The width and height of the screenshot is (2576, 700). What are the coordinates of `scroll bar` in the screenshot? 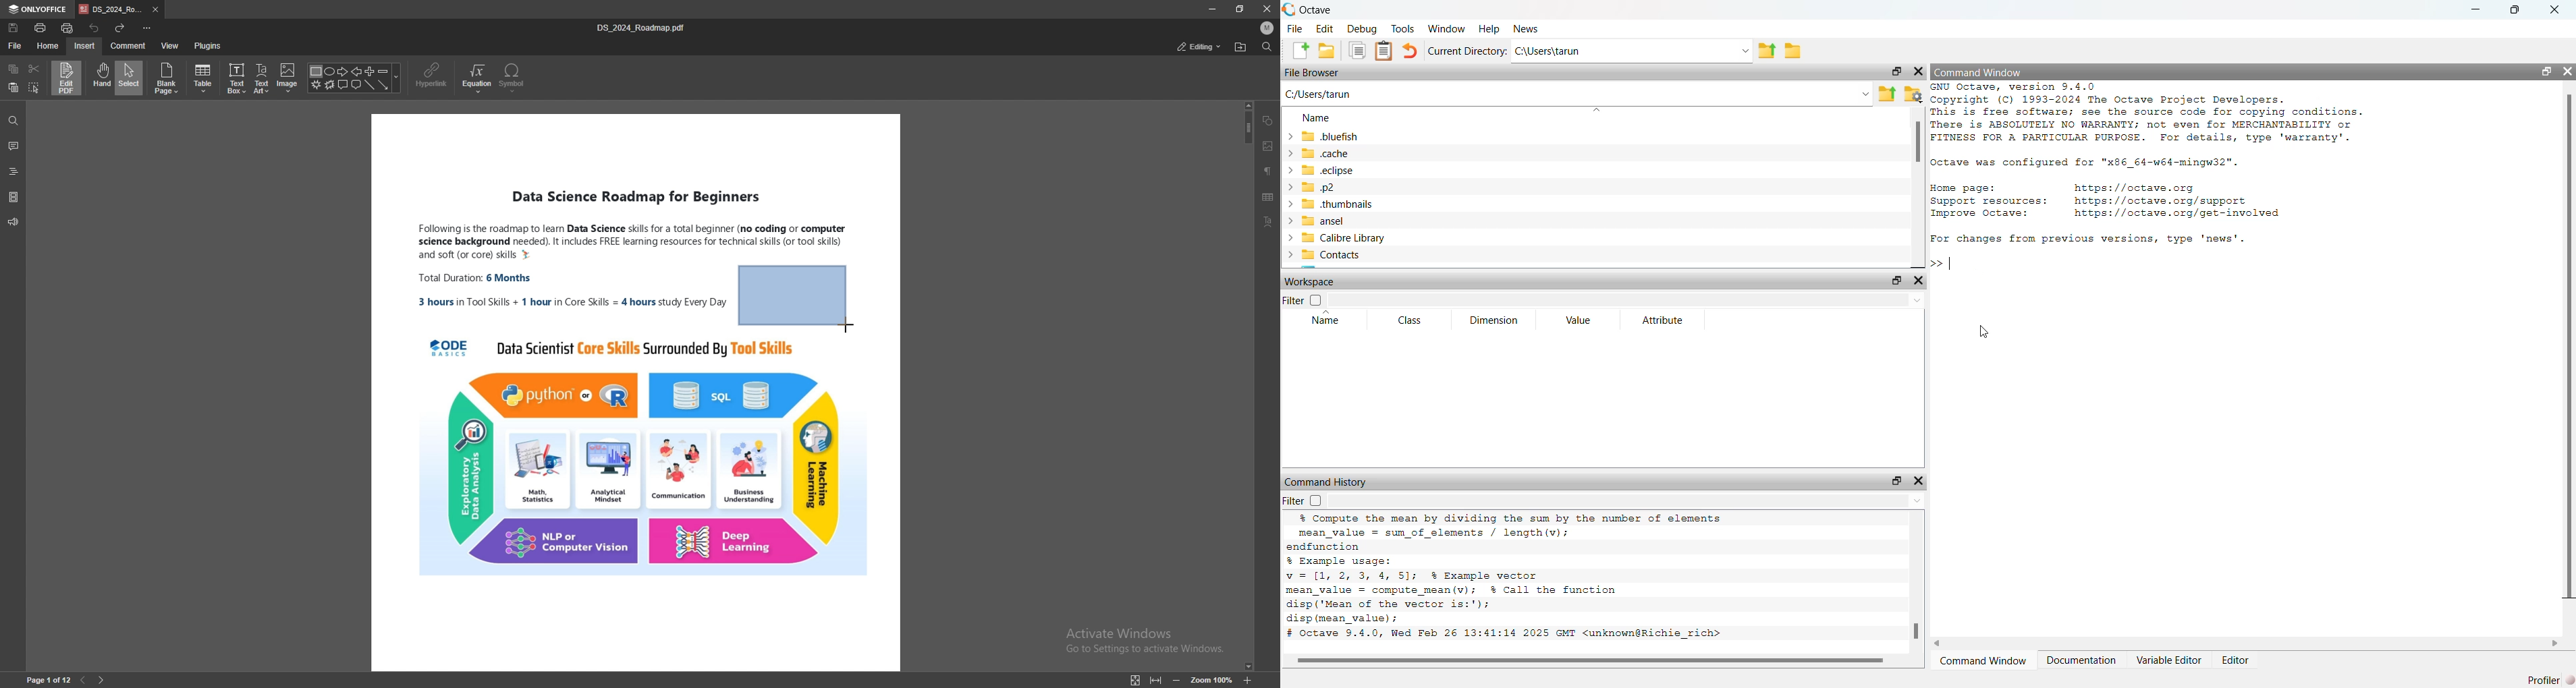 It's located at (1247, 385).